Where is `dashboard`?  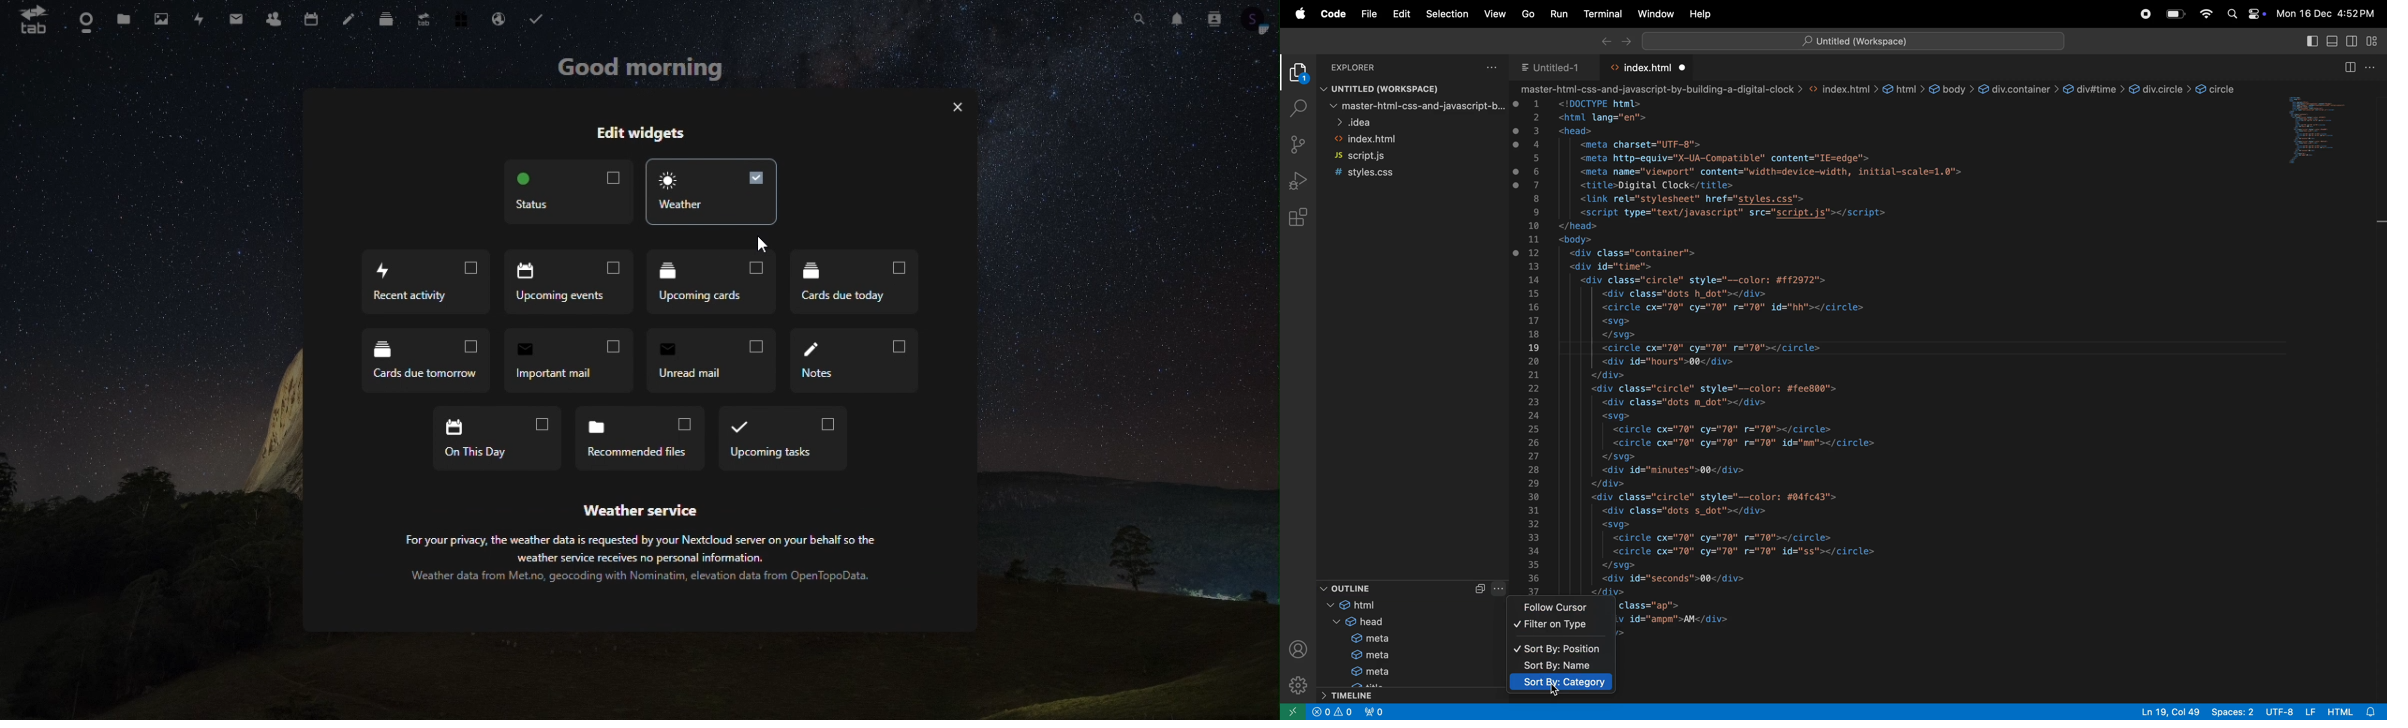
dashboard is located at coordinates (85, 22).